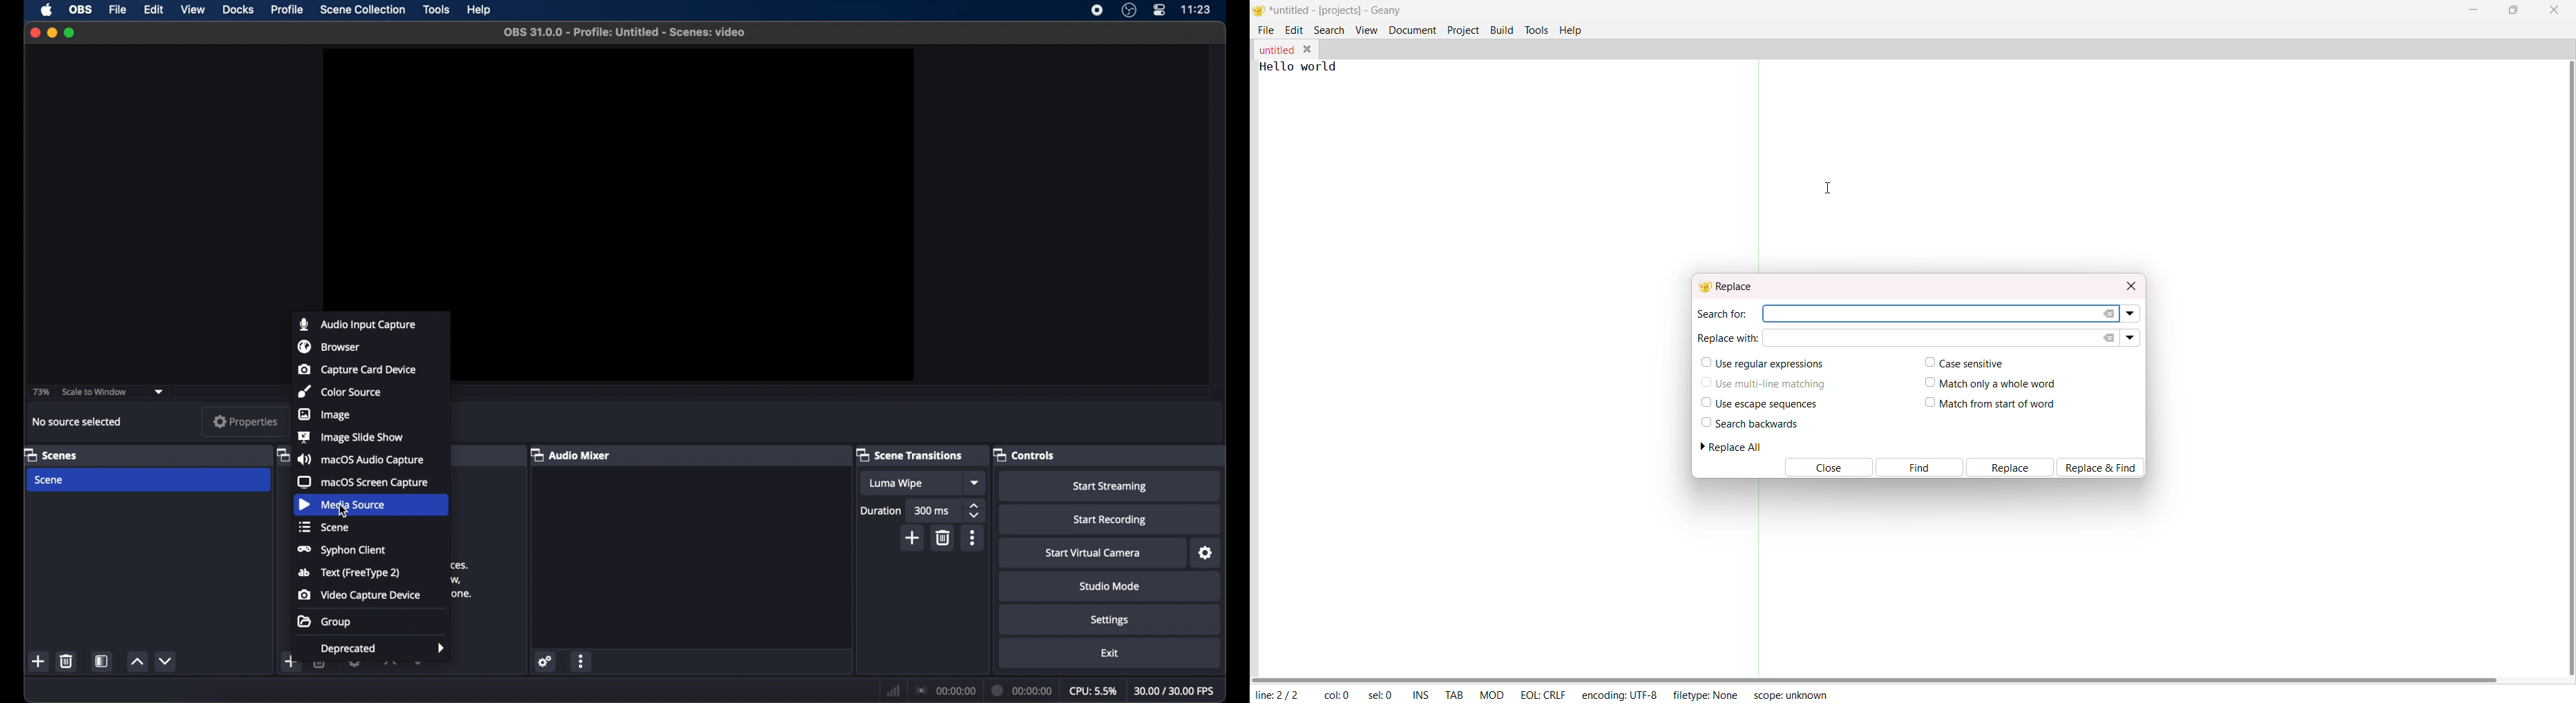  Describe the element at coordinates (1110, 586) in the screenshot. I see `studio  mode` at that location.